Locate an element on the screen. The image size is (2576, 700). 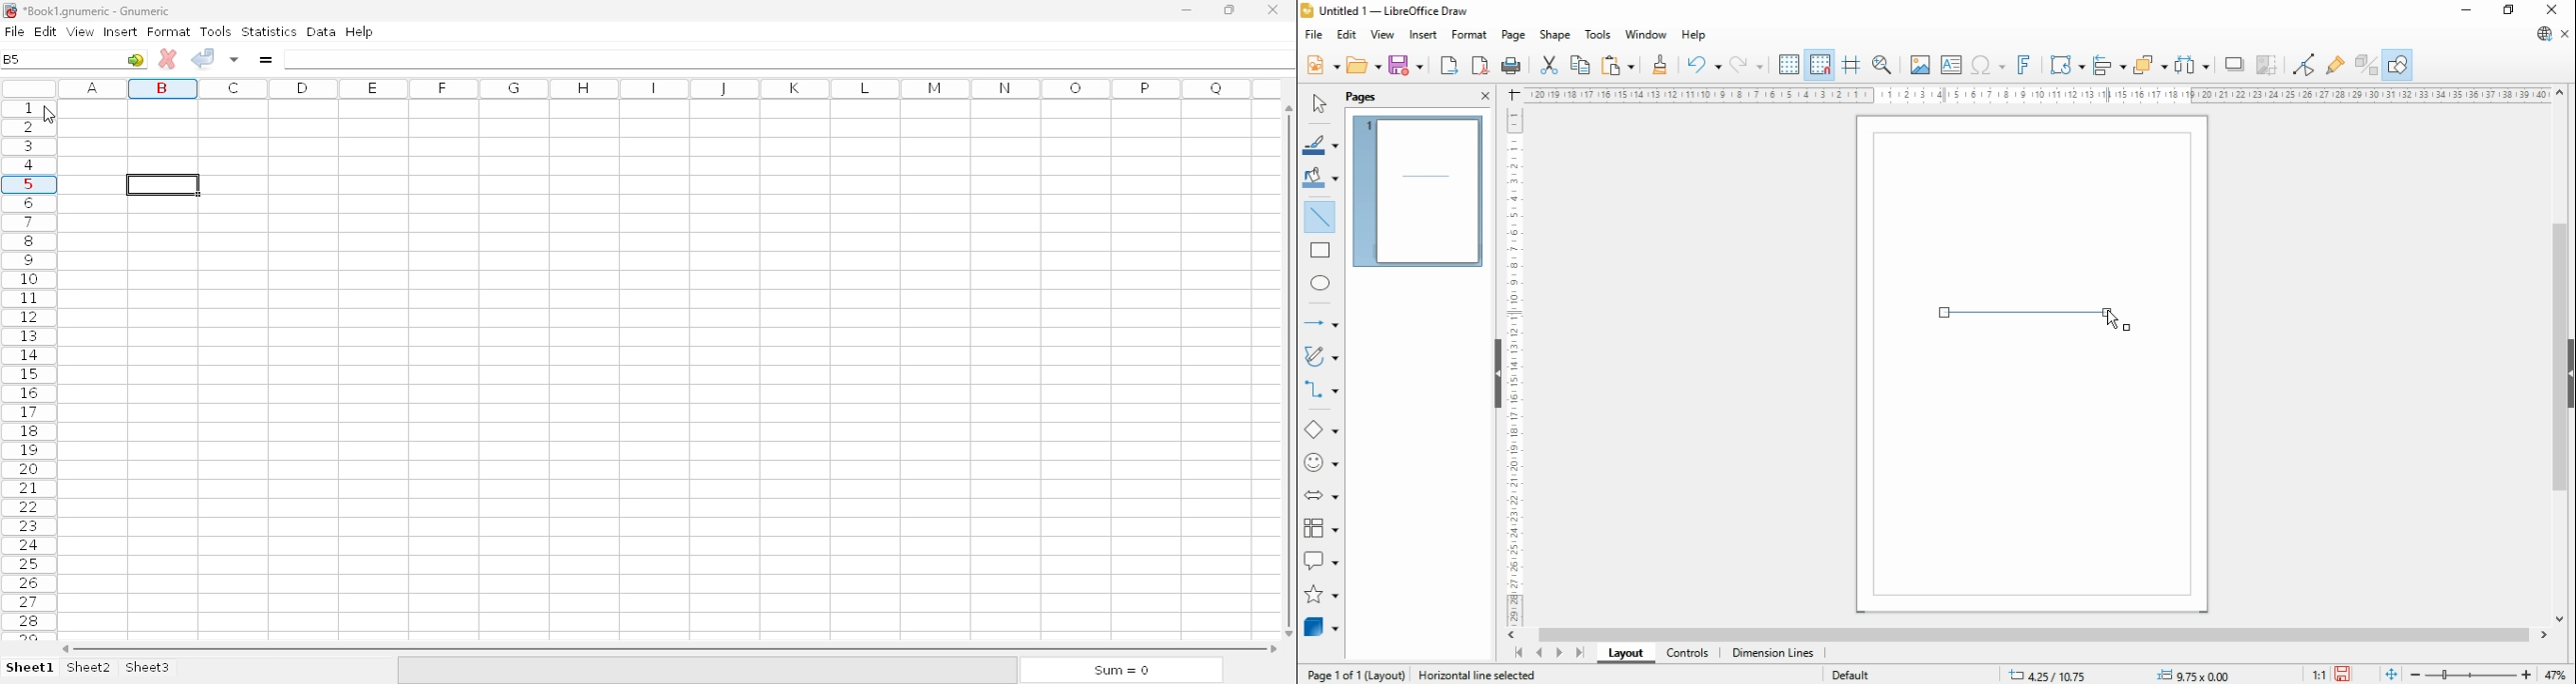
accept change in multiple cells is located at coordinates (235, 59).